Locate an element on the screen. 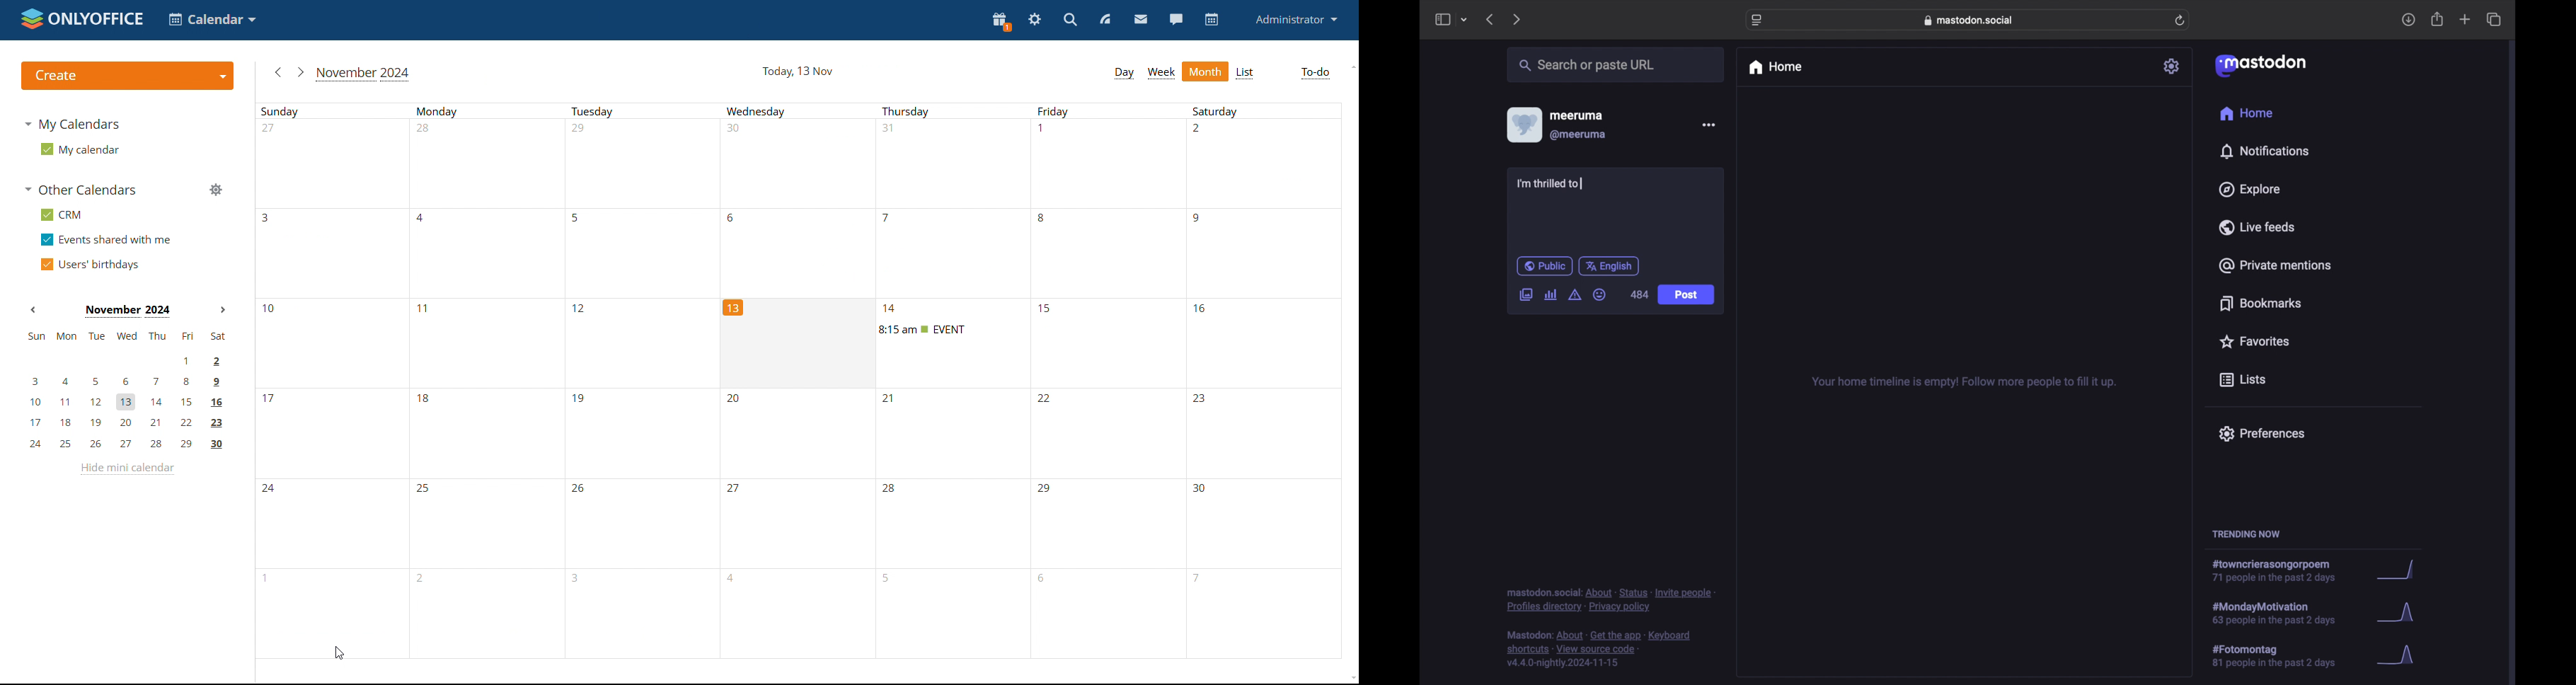 Image resolution: width=2576 pixels, height=700 pixels. refresh is located at coordinates (2180, 20).